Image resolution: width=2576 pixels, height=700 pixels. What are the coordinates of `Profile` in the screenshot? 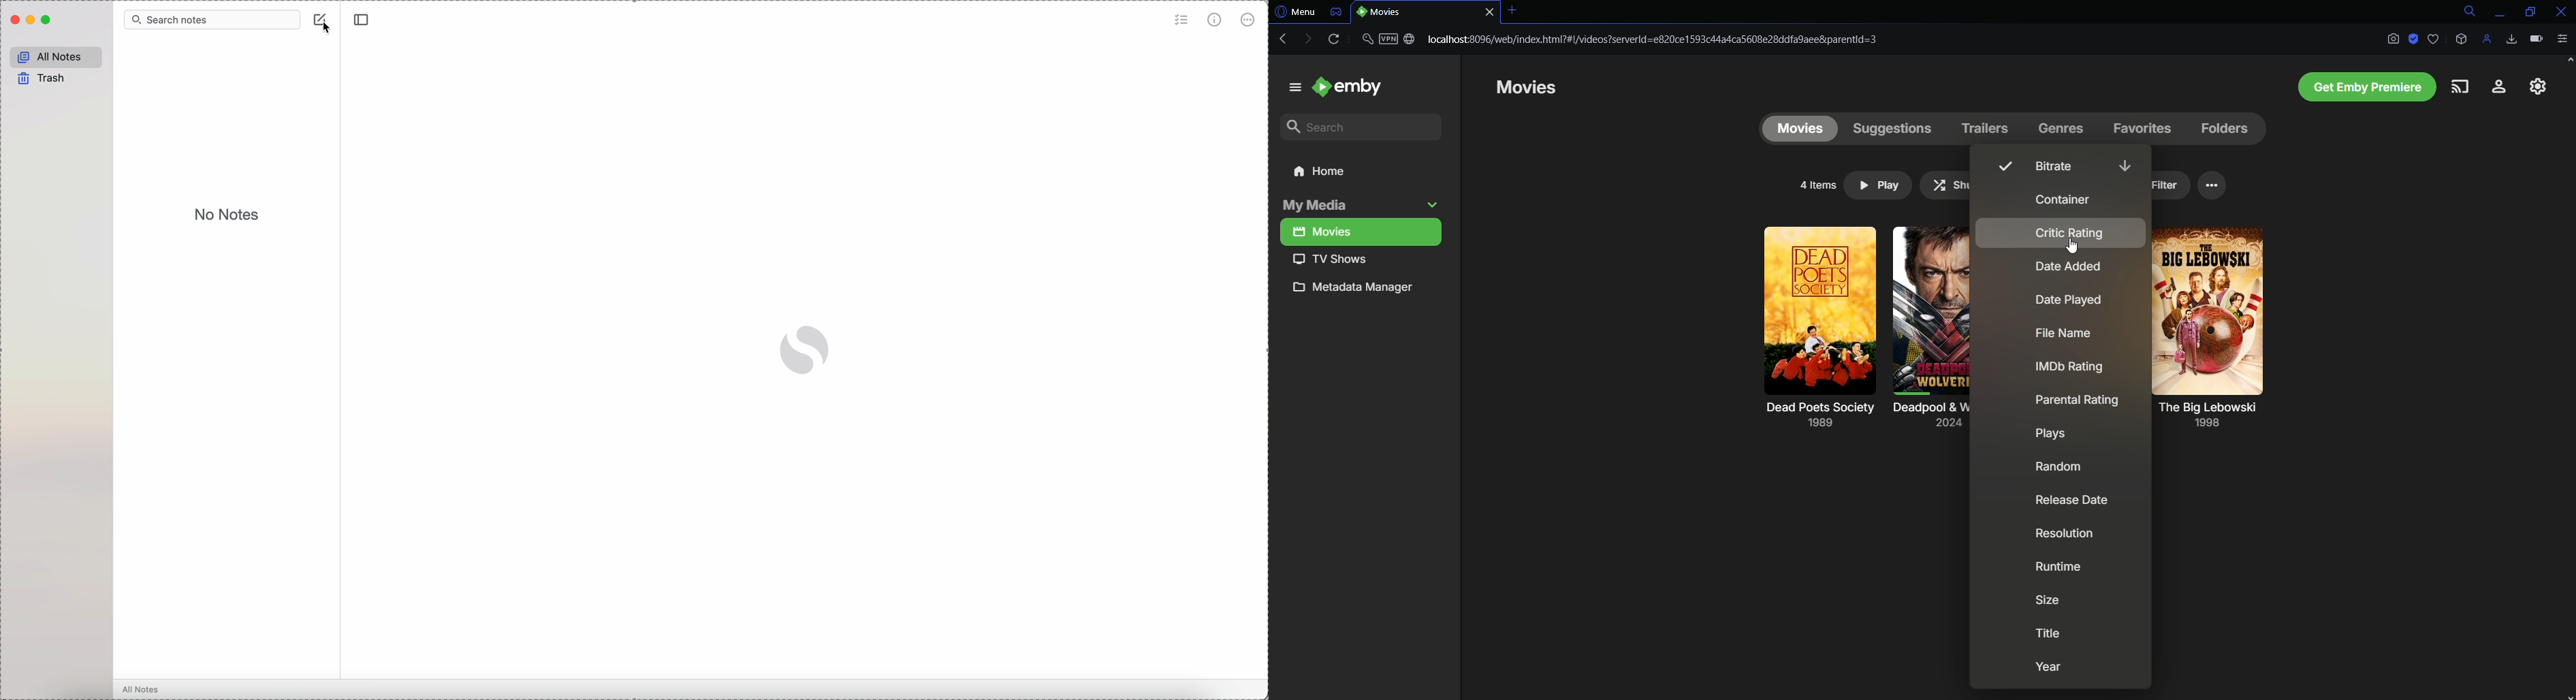 It's located at (2487, 39).